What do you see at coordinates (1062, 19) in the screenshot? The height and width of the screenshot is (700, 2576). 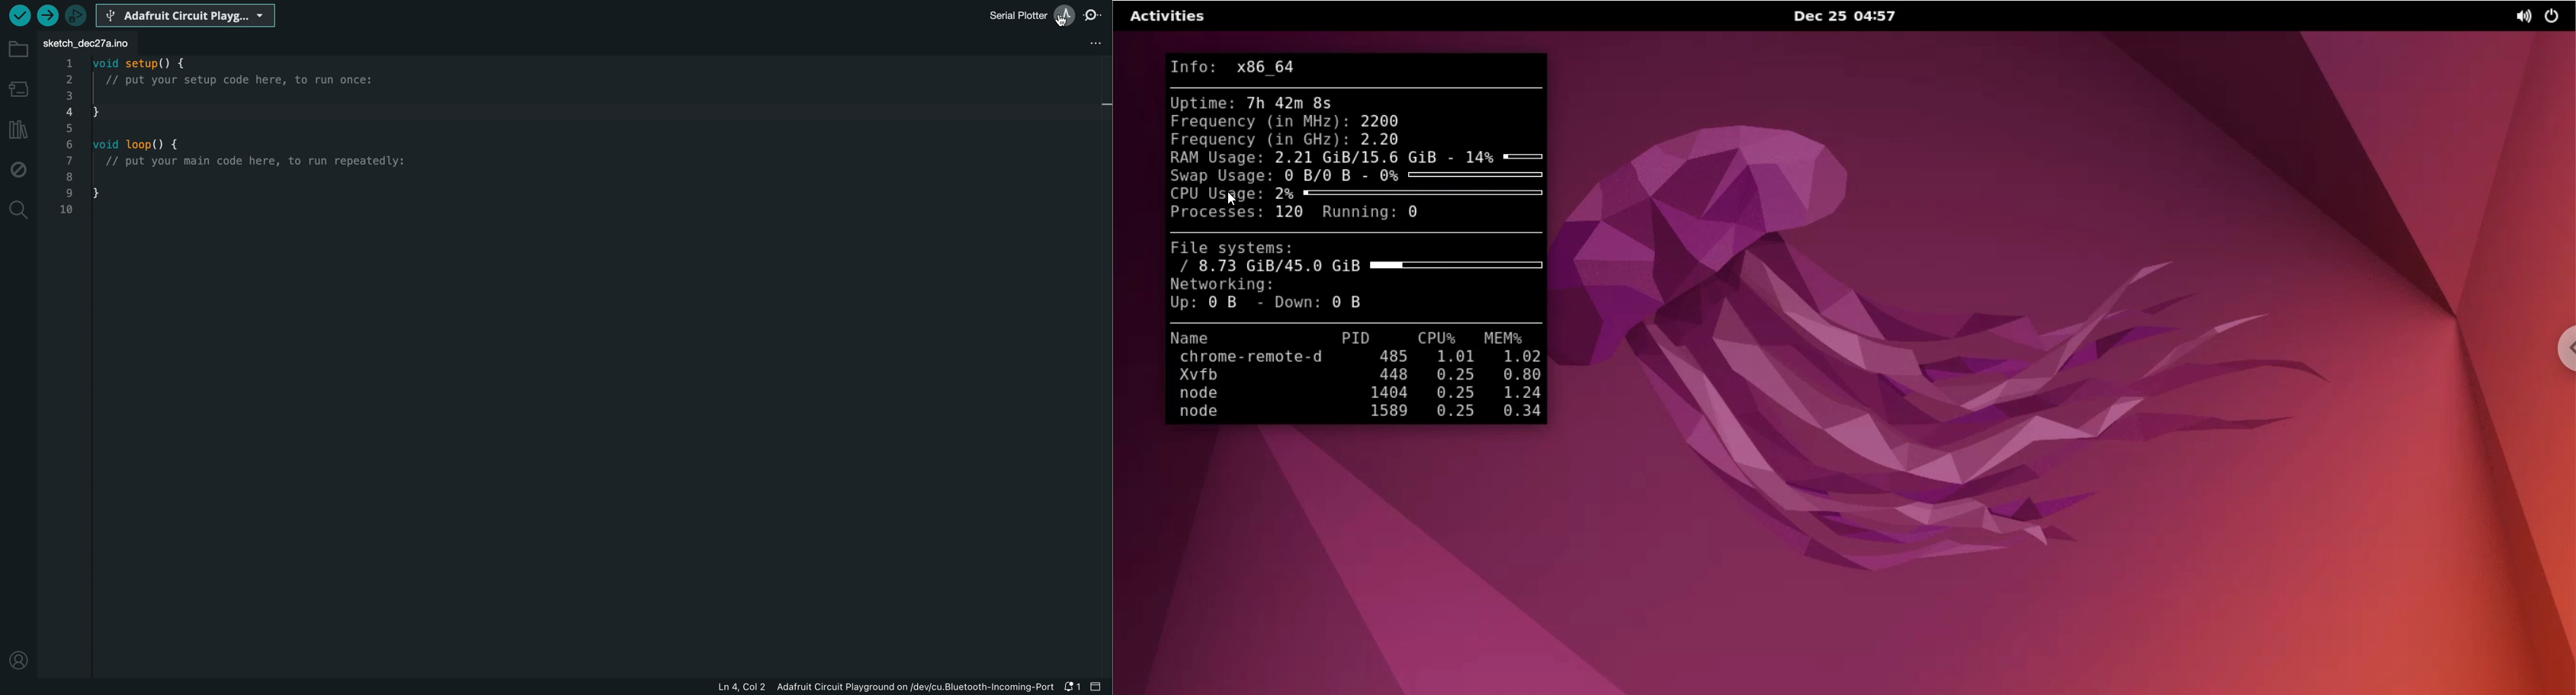 I see `cursor` at bounding box center [1062, 19].